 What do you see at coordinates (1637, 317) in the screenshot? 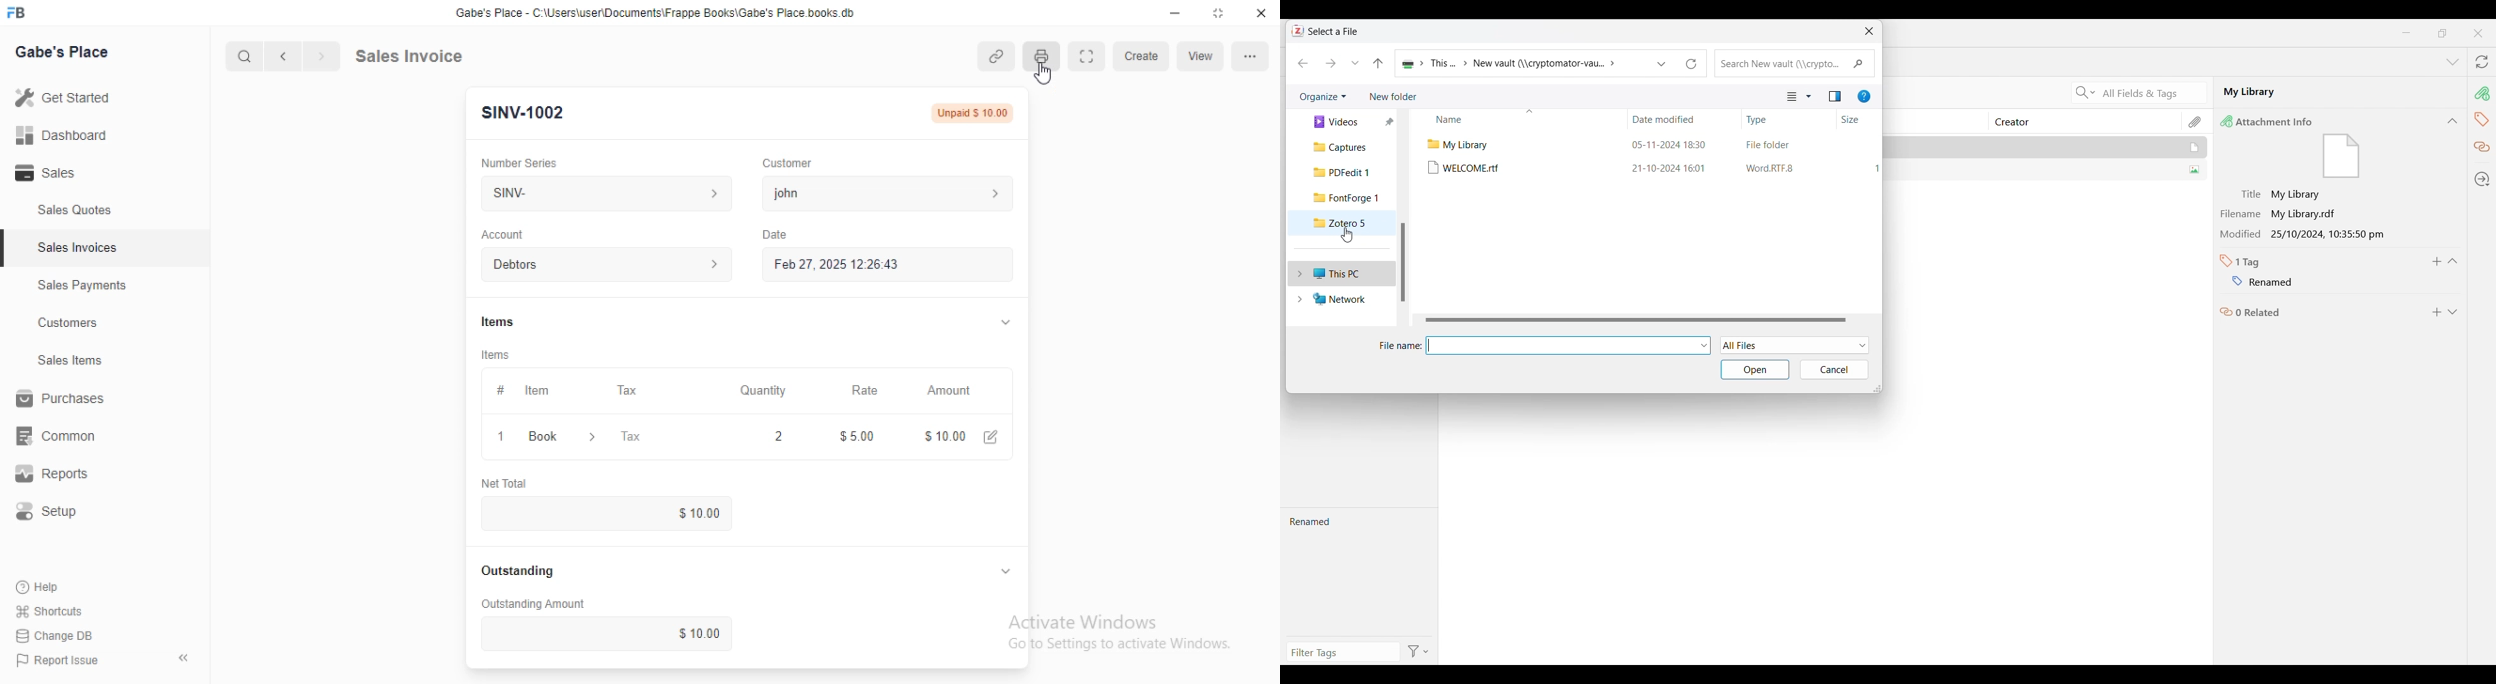
I see `Horizontal slide bar` at bounding box center [1637, 317].